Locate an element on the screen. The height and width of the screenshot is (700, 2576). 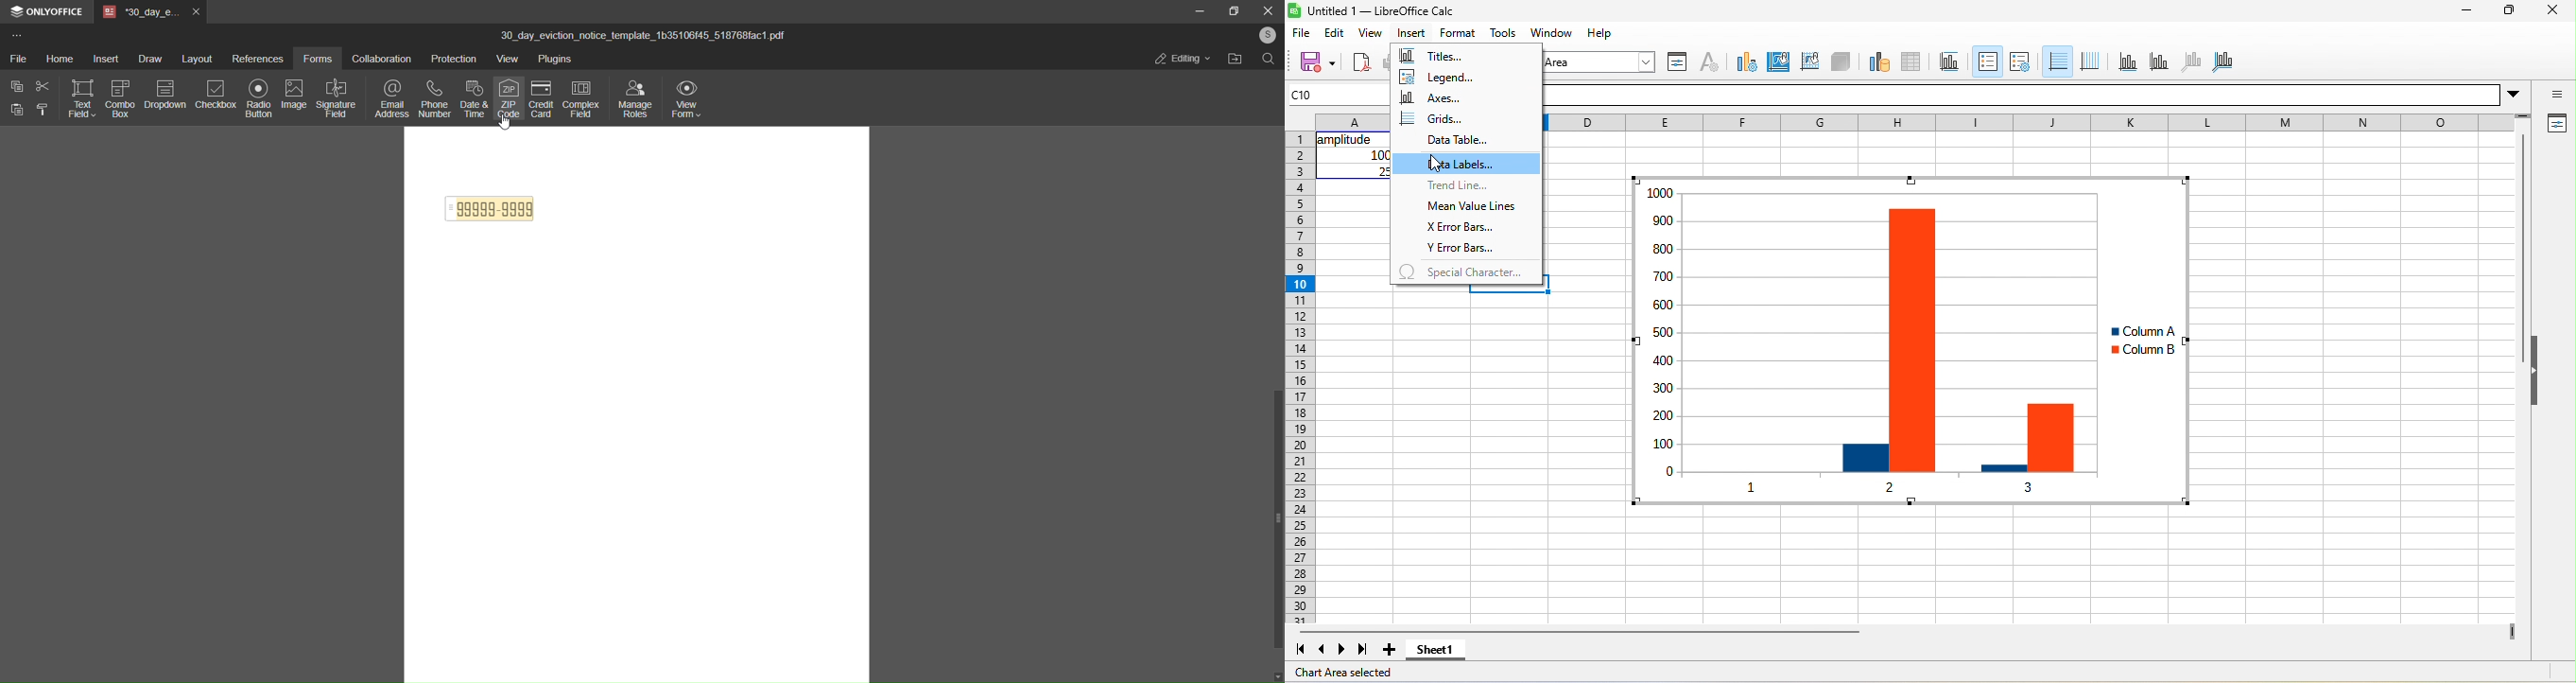
y error bars is located at coordinates (1461, 249).